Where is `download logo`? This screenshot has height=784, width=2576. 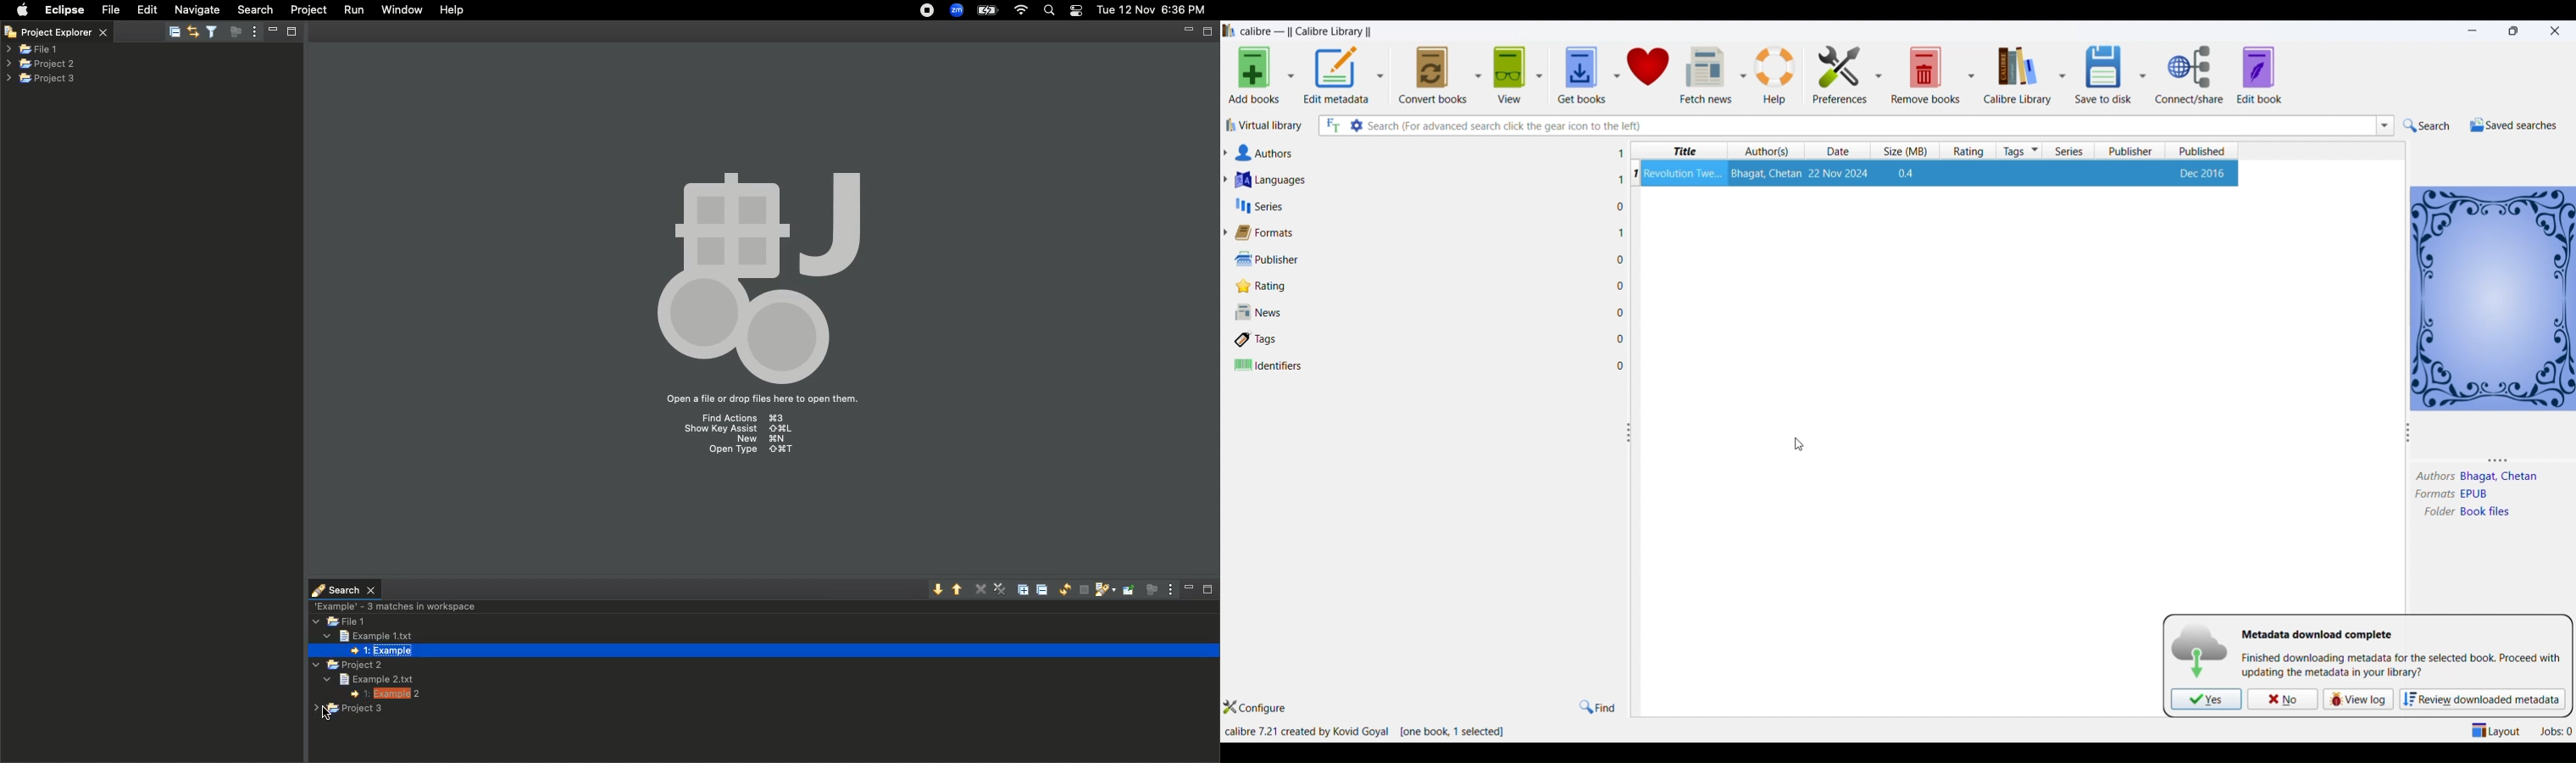 download logo is located at coordinates (2201, 651).